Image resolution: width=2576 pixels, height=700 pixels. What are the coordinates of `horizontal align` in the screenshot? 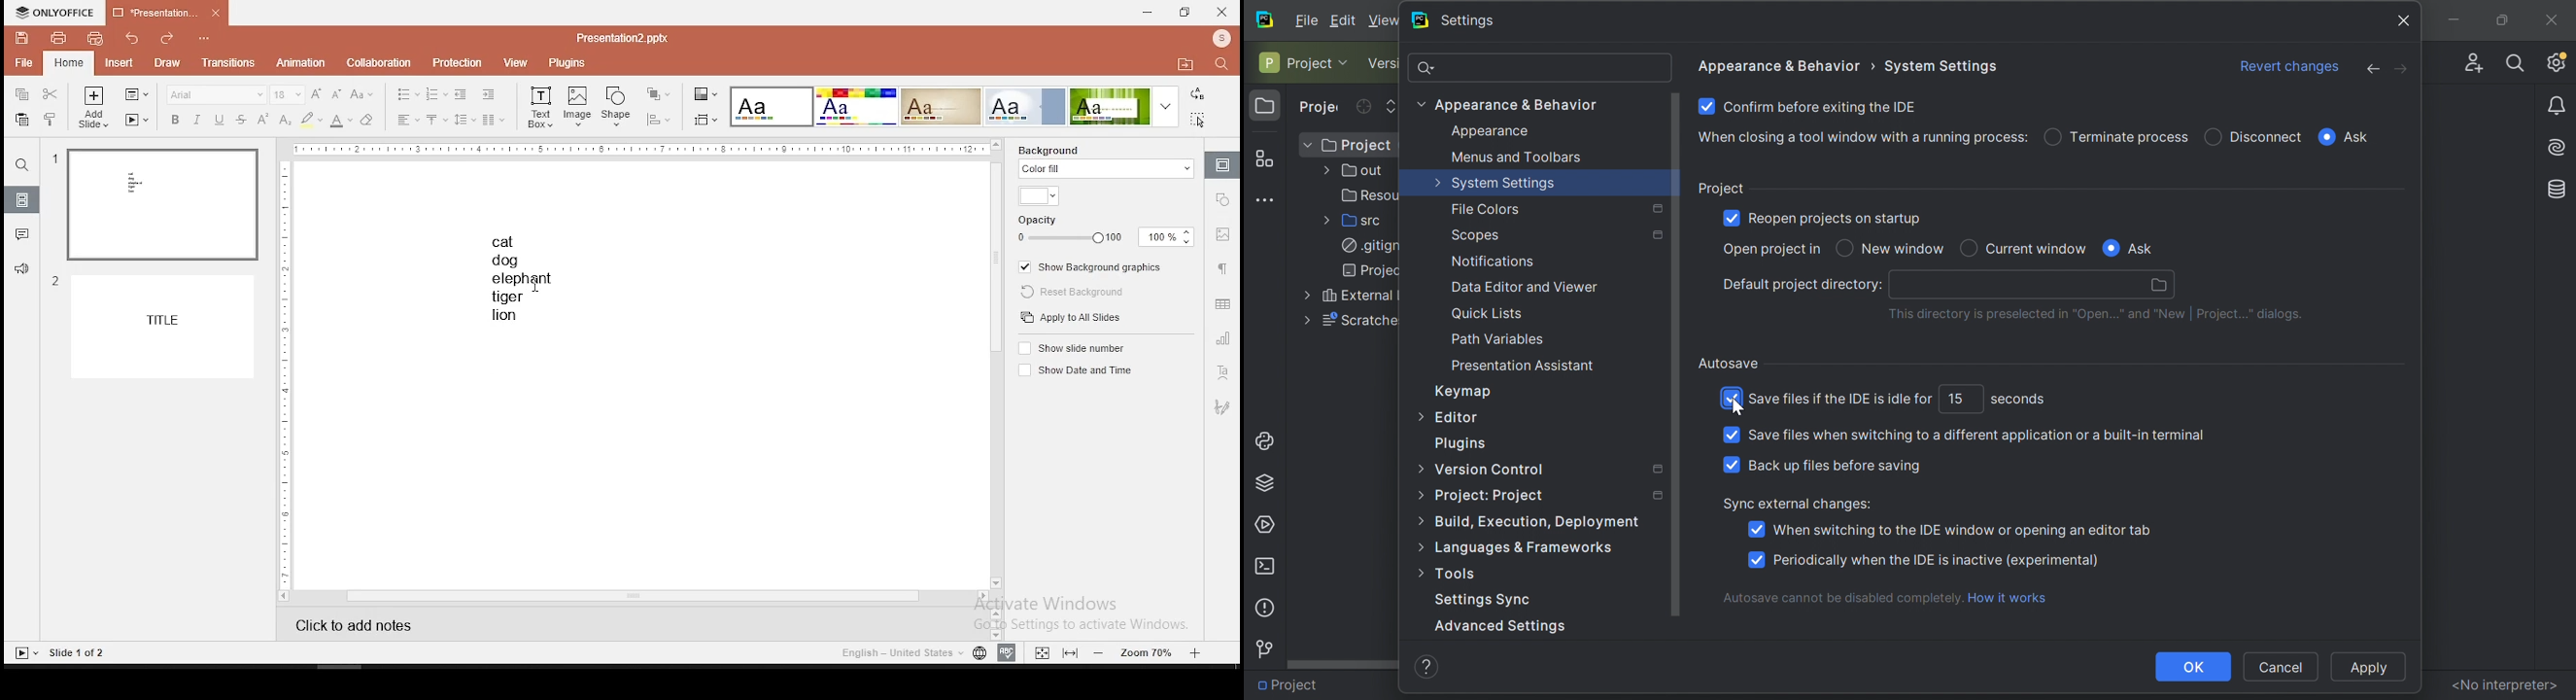 It's located at (409, 120).